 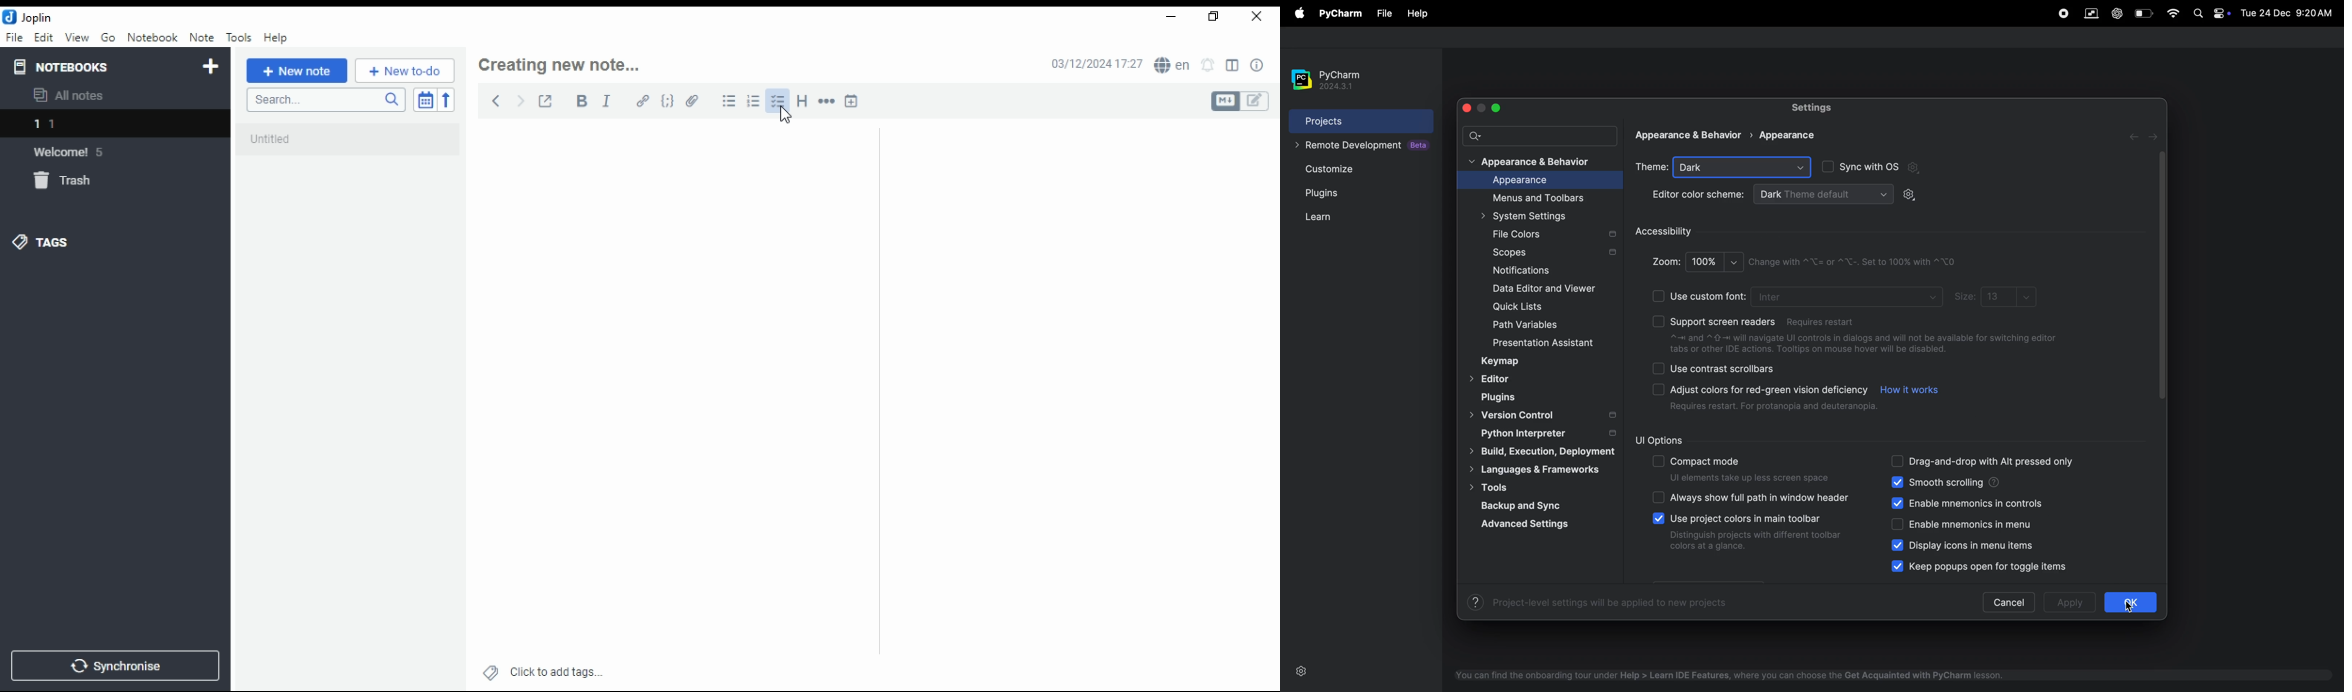 What do you see at coordinates (52, 247) in the screenshot?
I see `tags` at bounding box center [52, 247].